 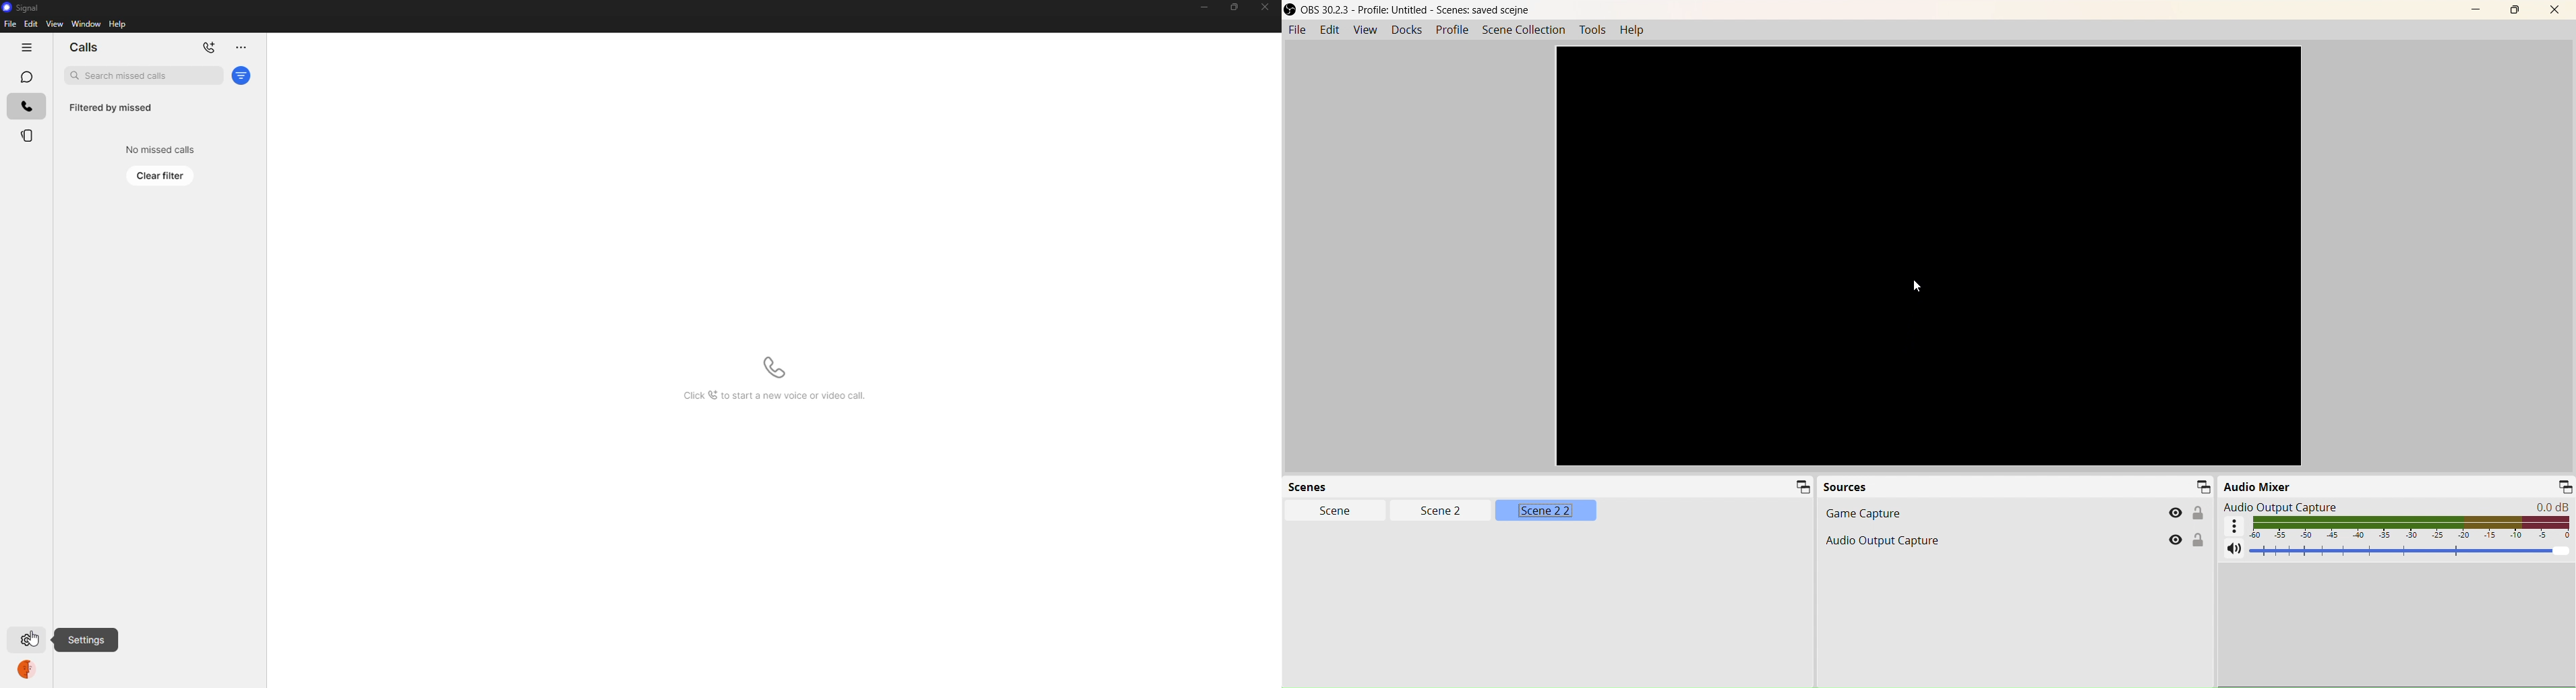 What do you see at coordinates (2175, 540) in the screenshot?
I see `Eye` at bounding box center [2175, 540].